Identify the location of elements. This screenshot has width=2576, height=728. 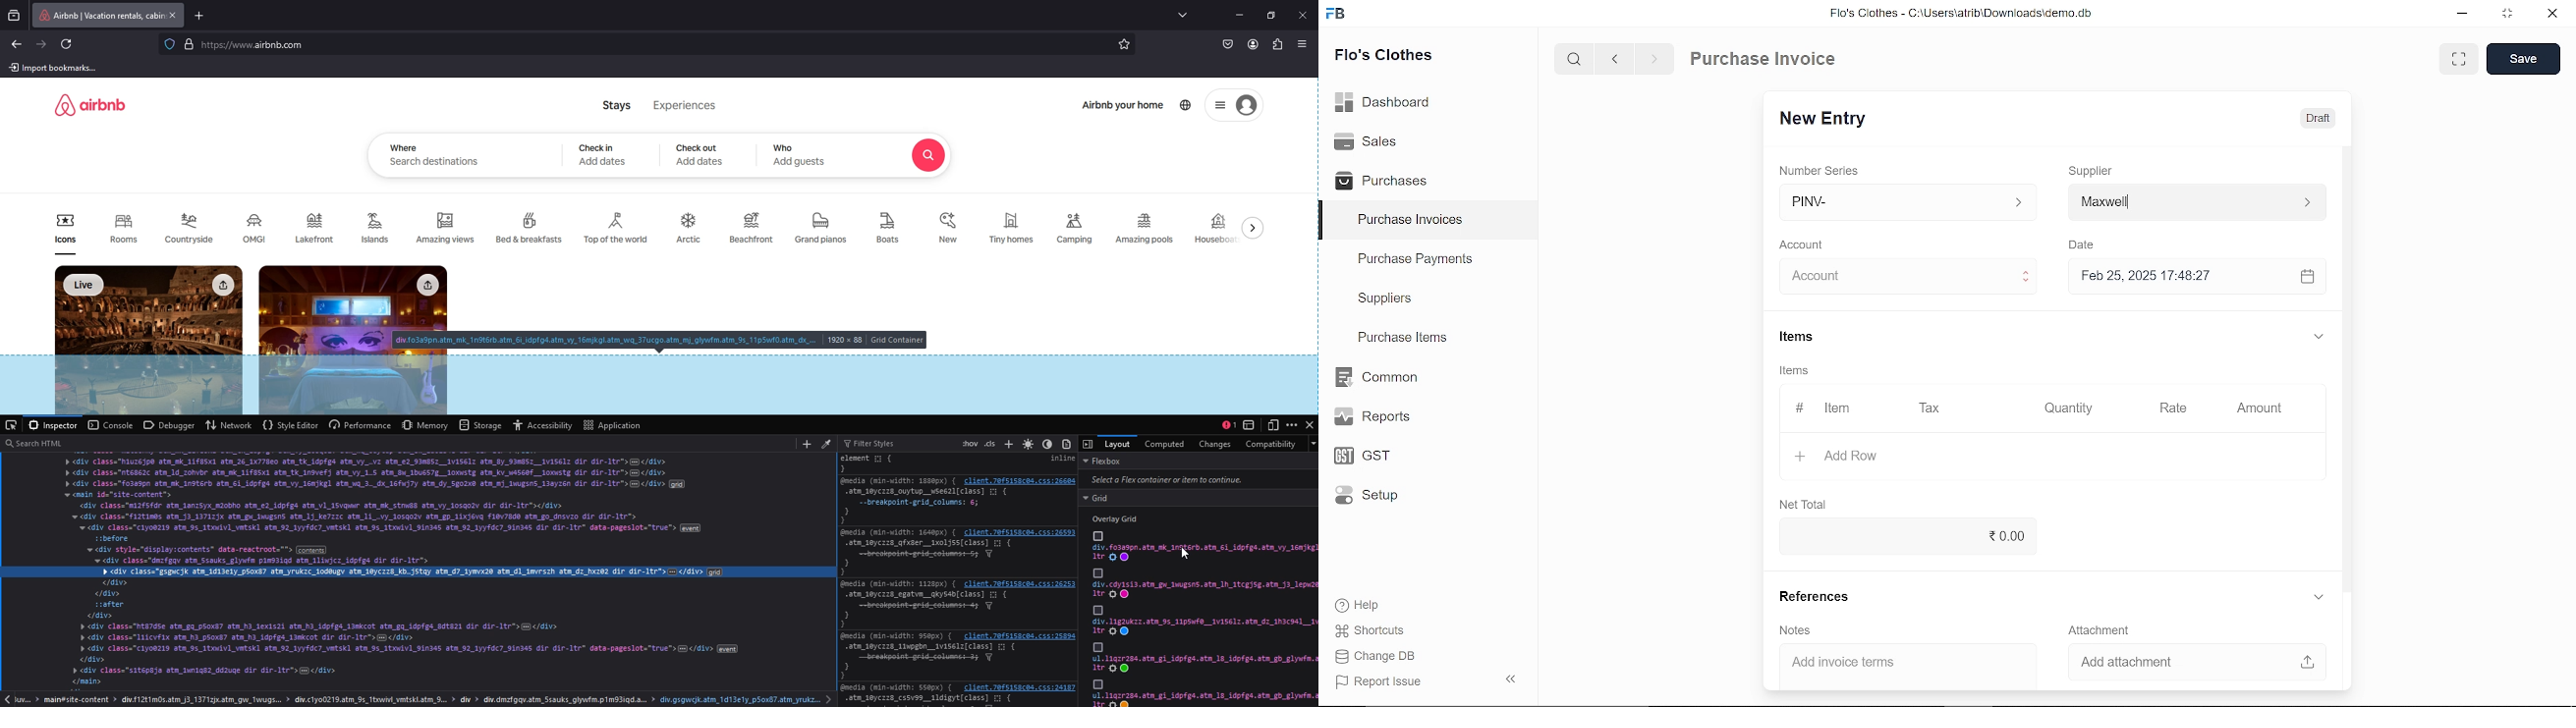
(929, 610).